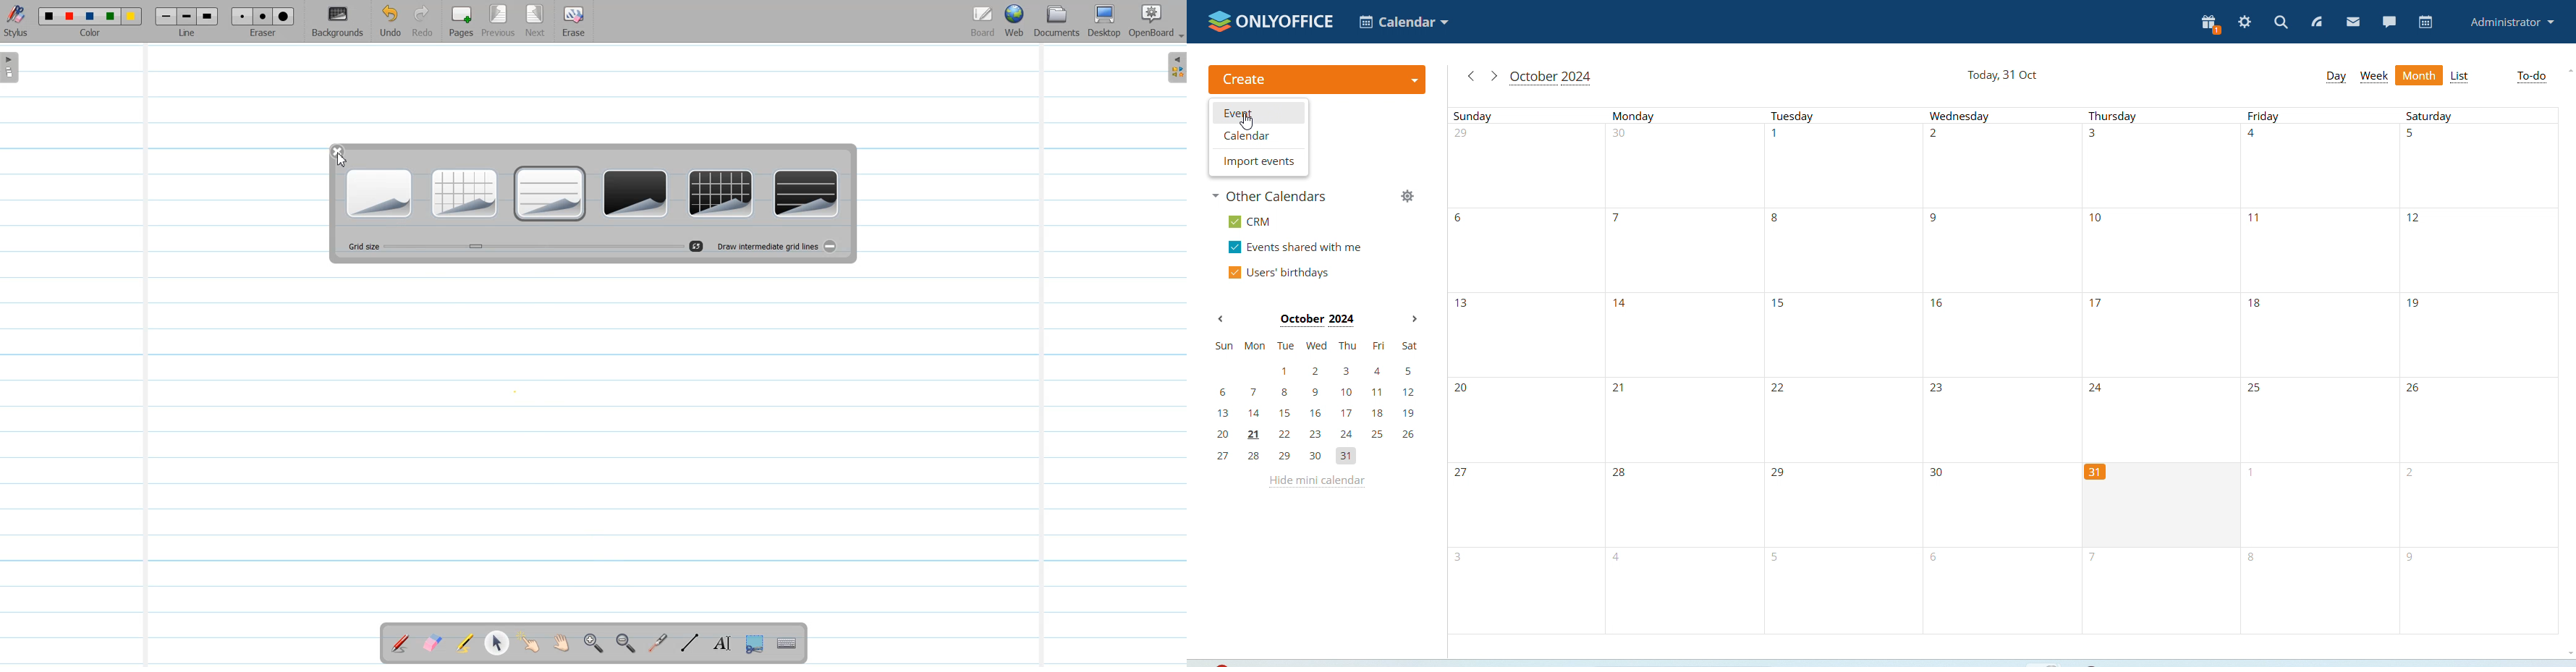  I want to click on Tuesdays, so click(1842, 370).